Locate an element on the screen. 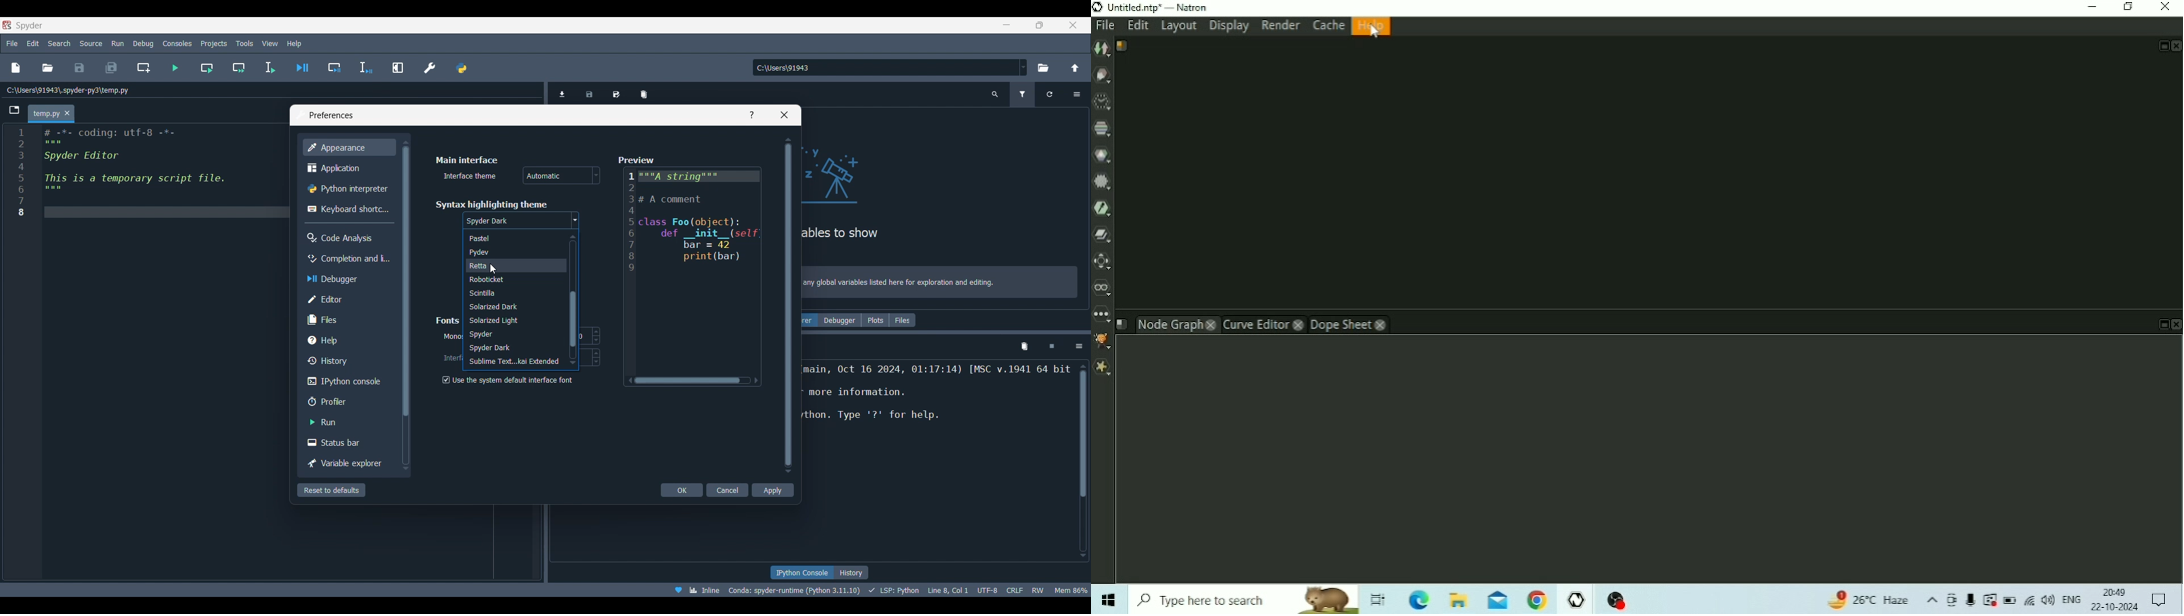 The image size is (2184, 616). Run file is located at coordinates (175, 68).